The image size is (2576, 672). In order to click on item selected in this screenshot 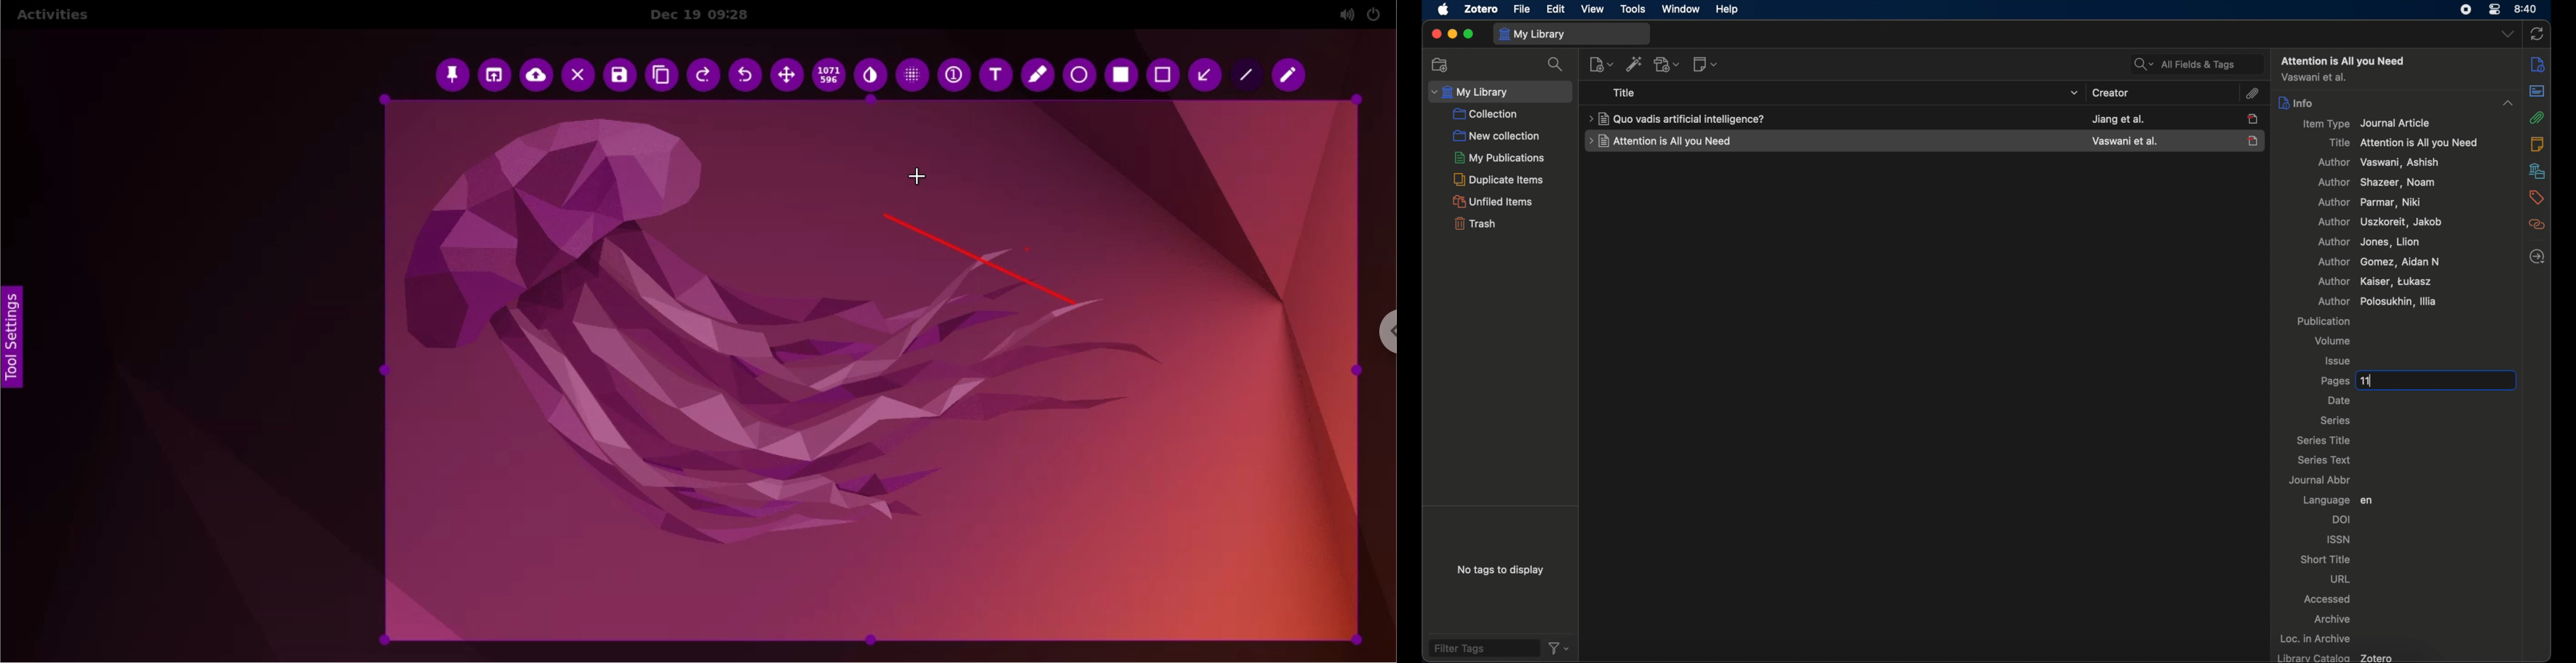, I will do `click(2255, 140)`.